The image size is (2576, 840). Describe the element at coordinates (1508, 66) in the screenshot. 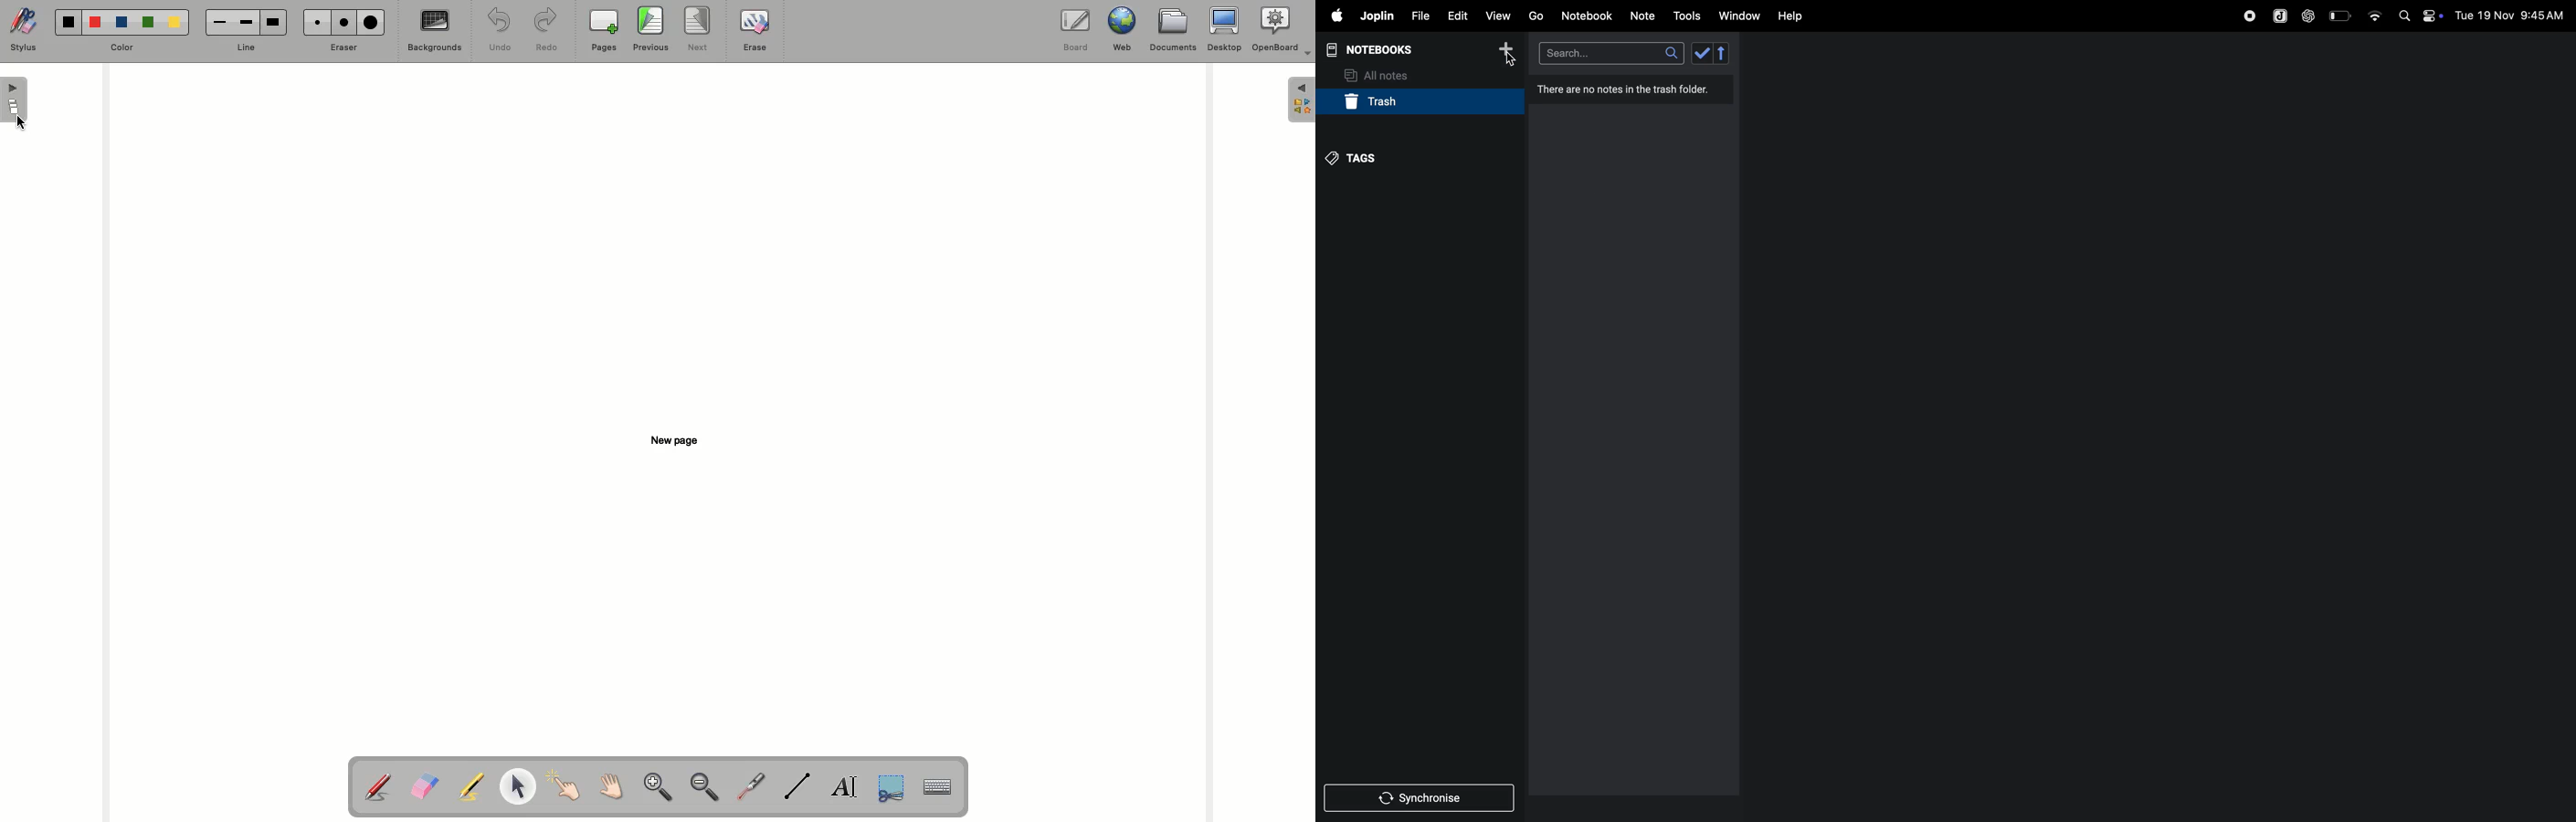

I see `cursor` at that location.